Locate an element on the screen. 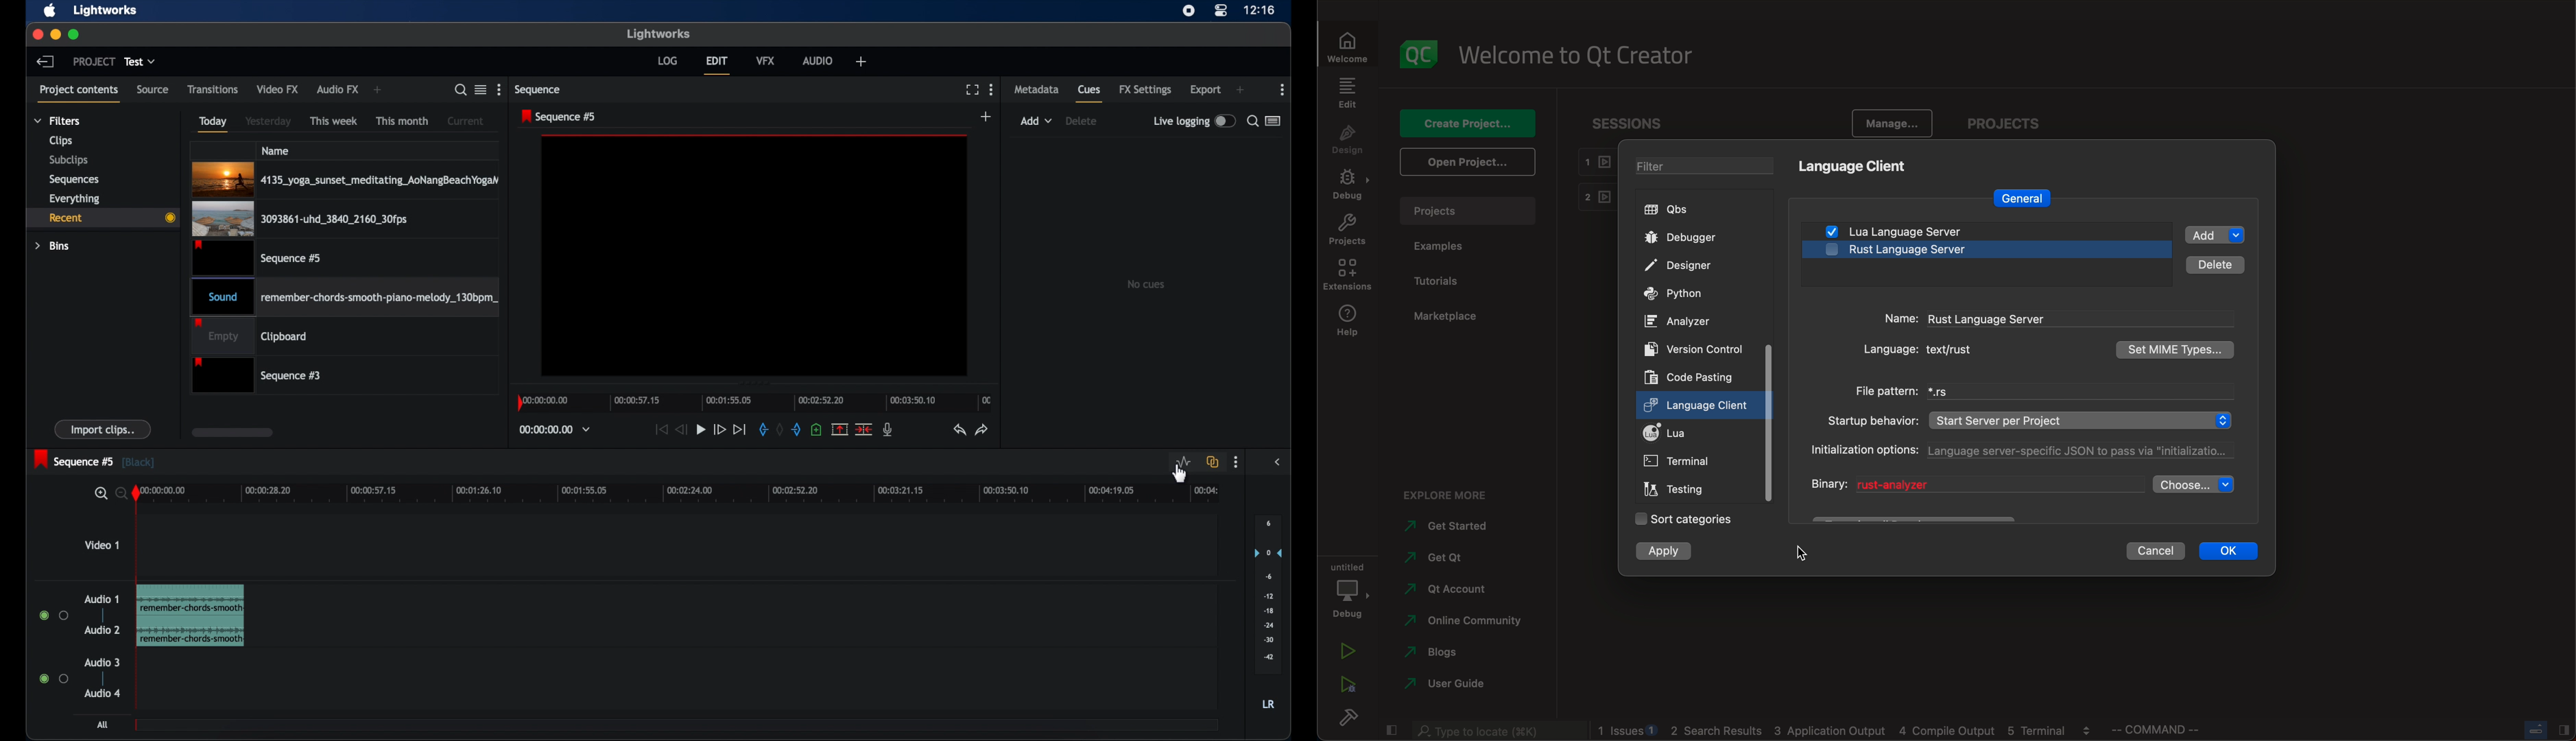 The height and width of the screenshot is (756, 2576). Mouse Cursor is located at coordinates (1180, 477).